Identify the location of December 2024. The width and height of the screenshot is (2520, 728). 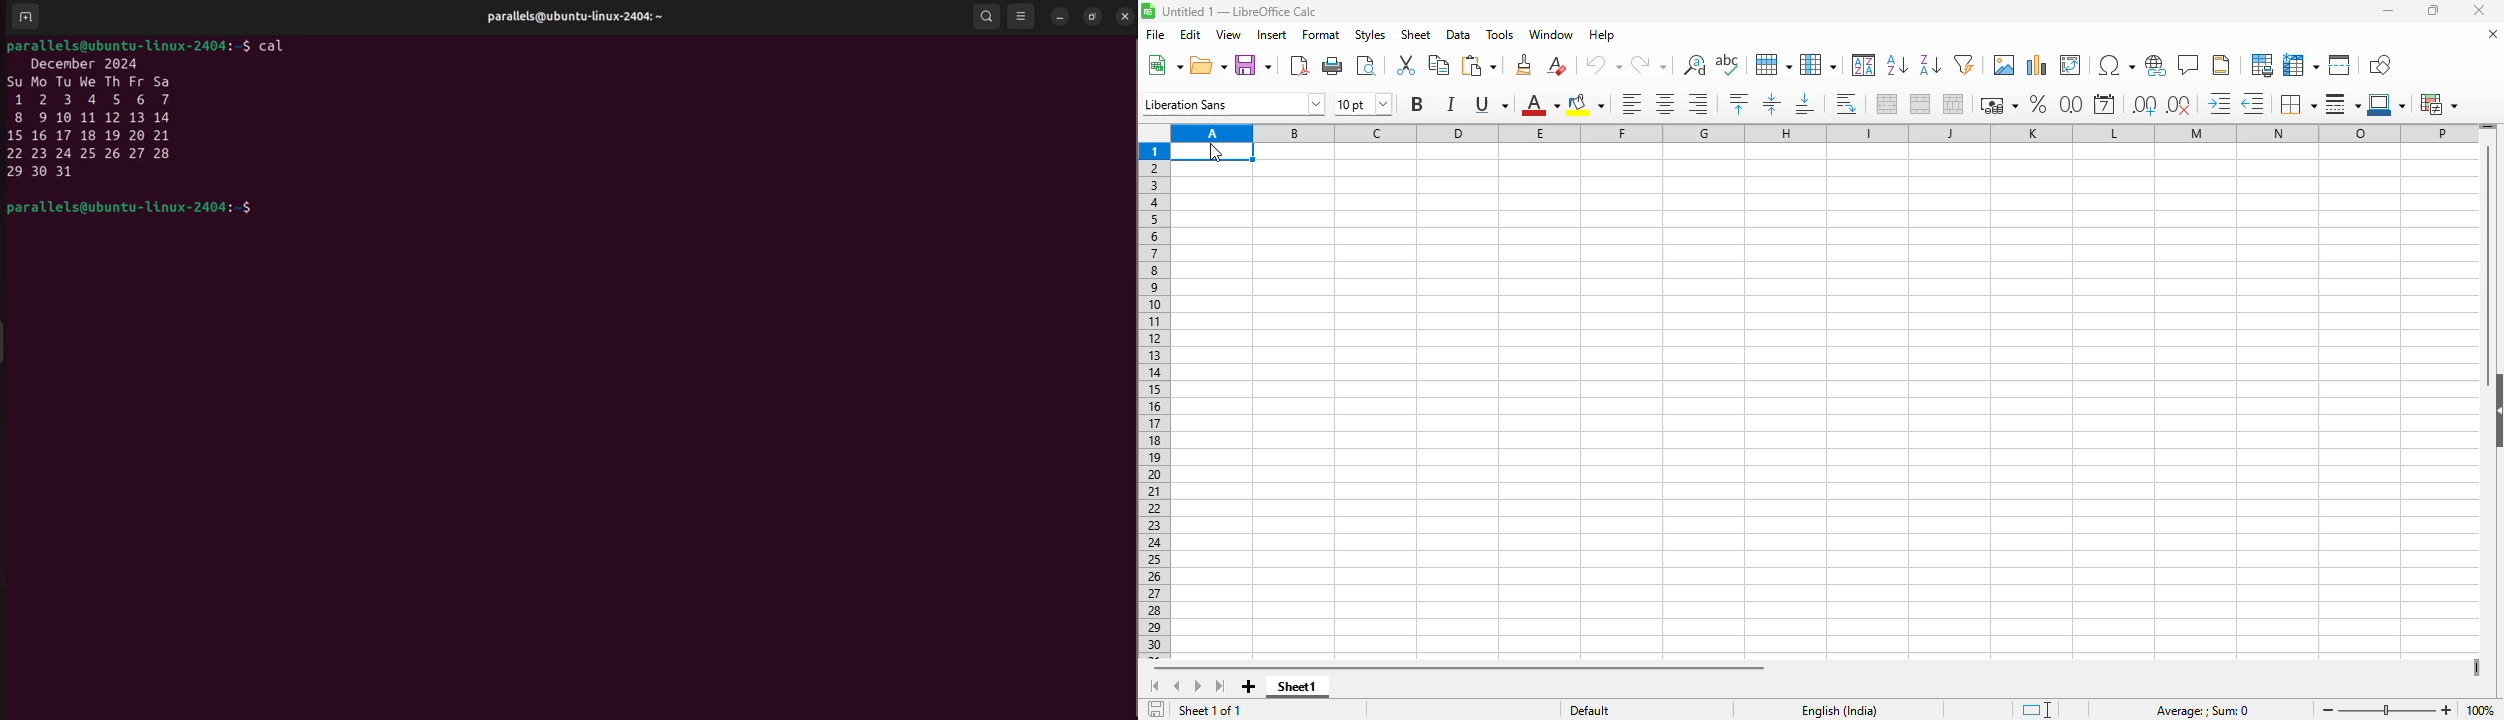
(90, 65).